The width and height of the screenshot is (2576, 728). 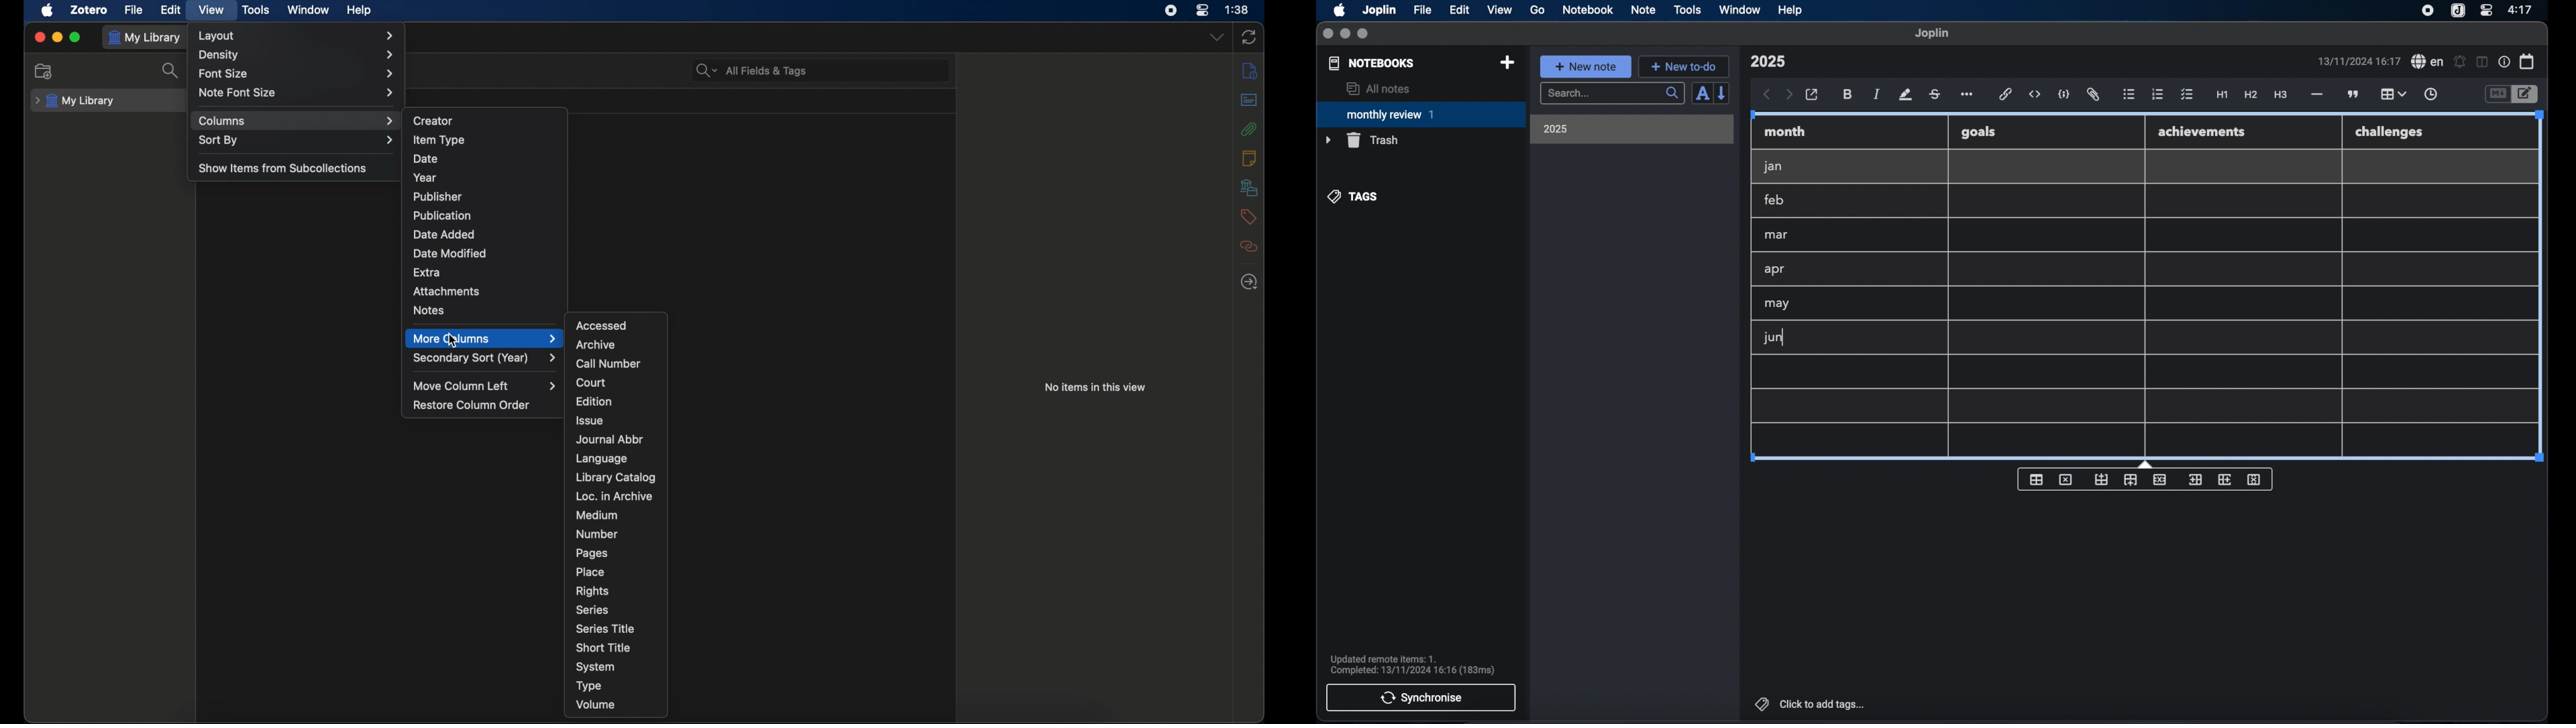 What do you see at coordinates (1381, 11) in the screenshot?
I see `Joplin` at bounding box center [1381, 11].